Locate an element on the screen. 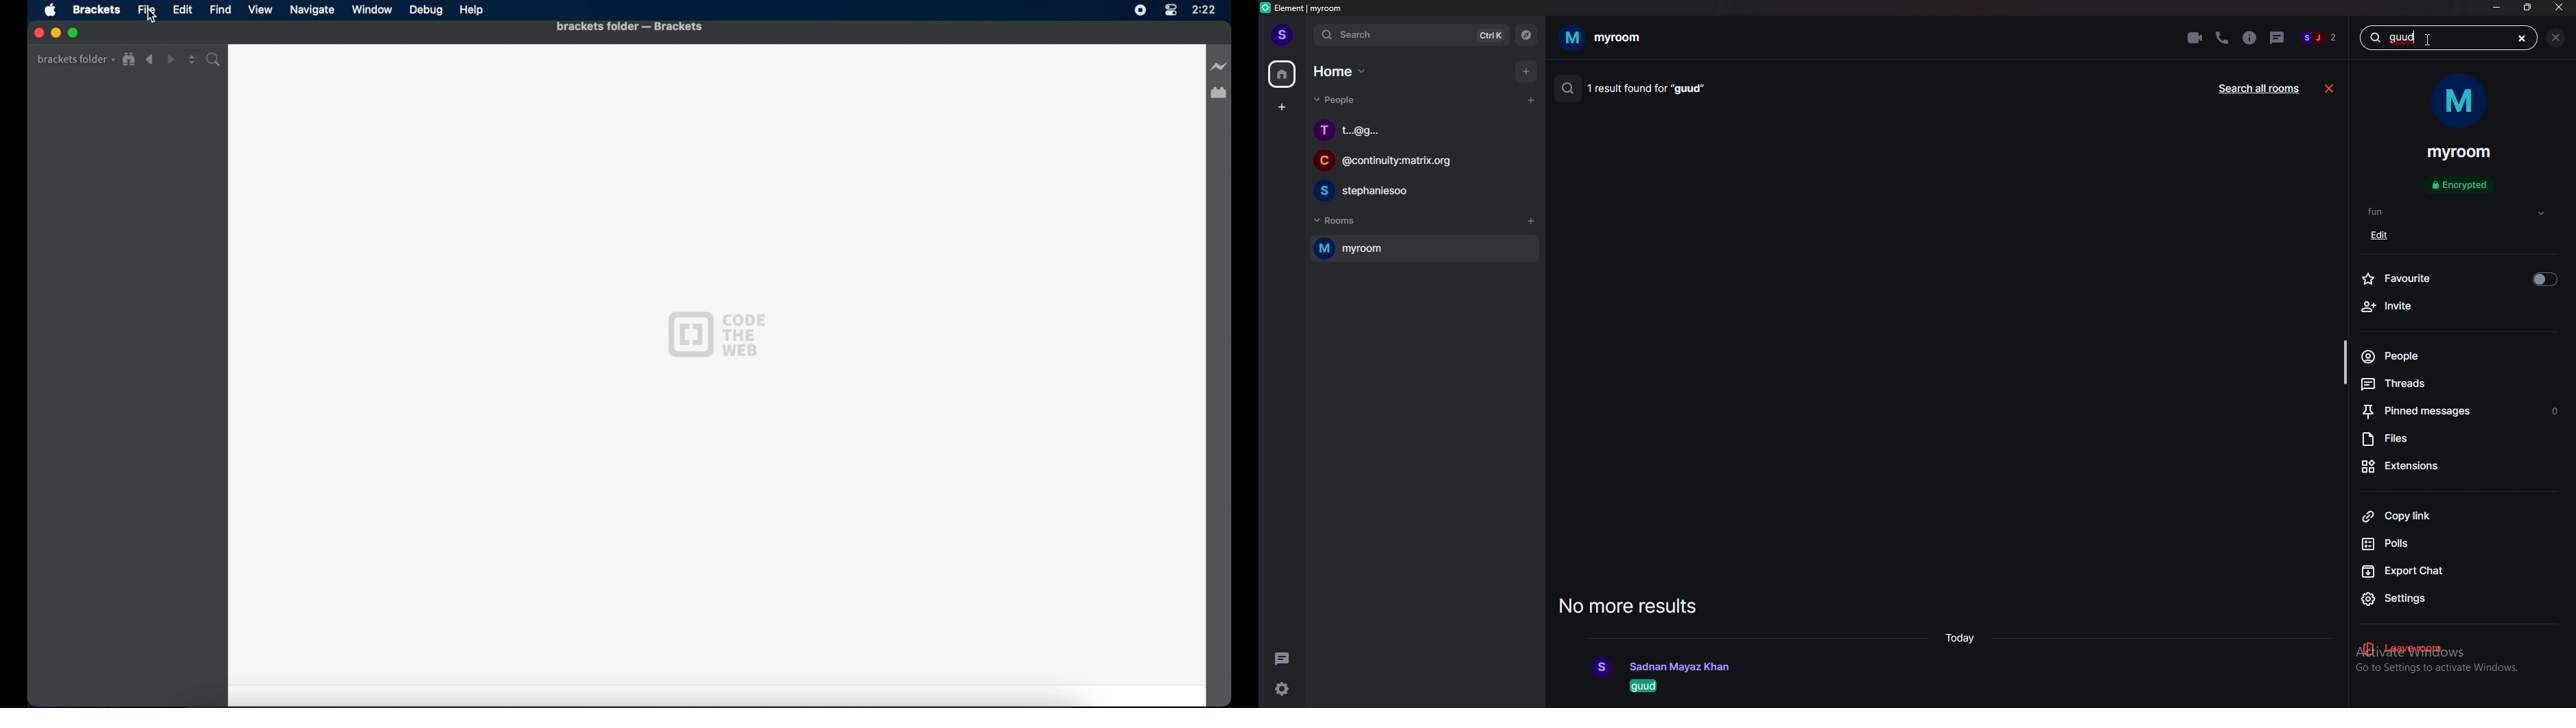 The image size is (2576, 728). rooms is located at coordinates (1344, 222).